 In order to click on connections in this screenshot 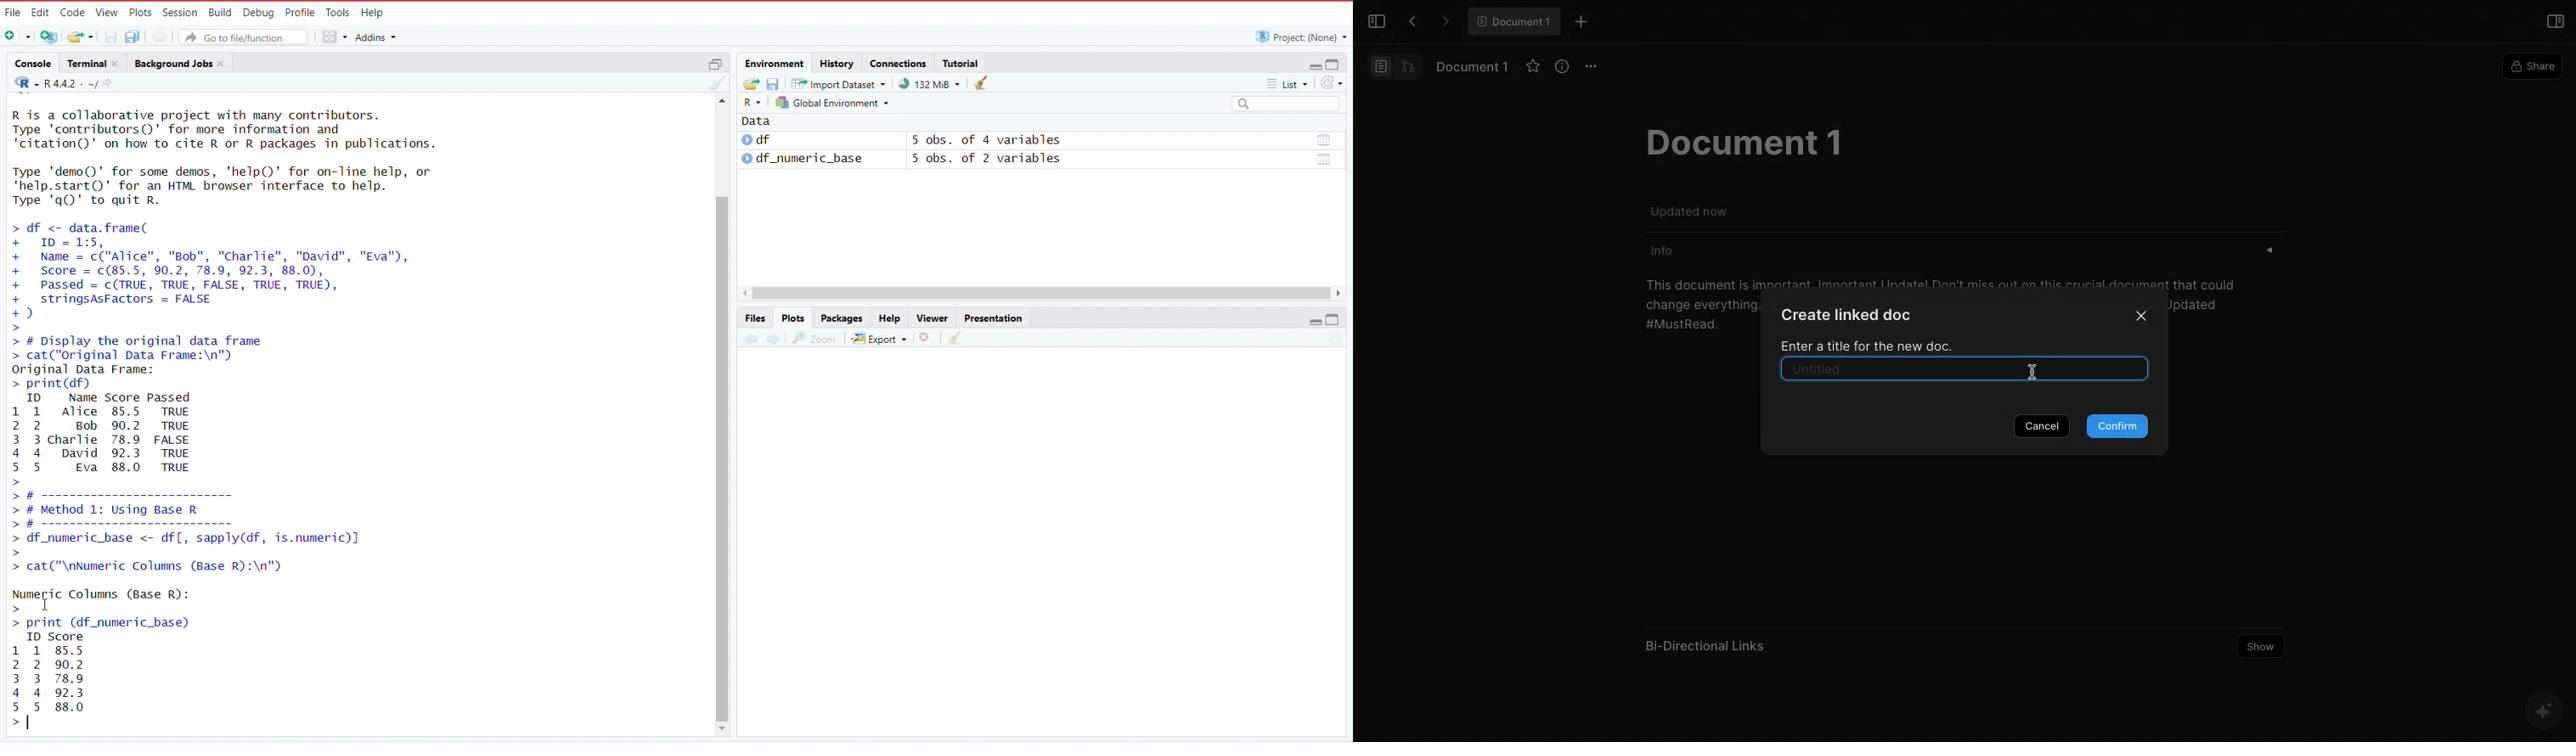, I will do `click(898, 61)`.